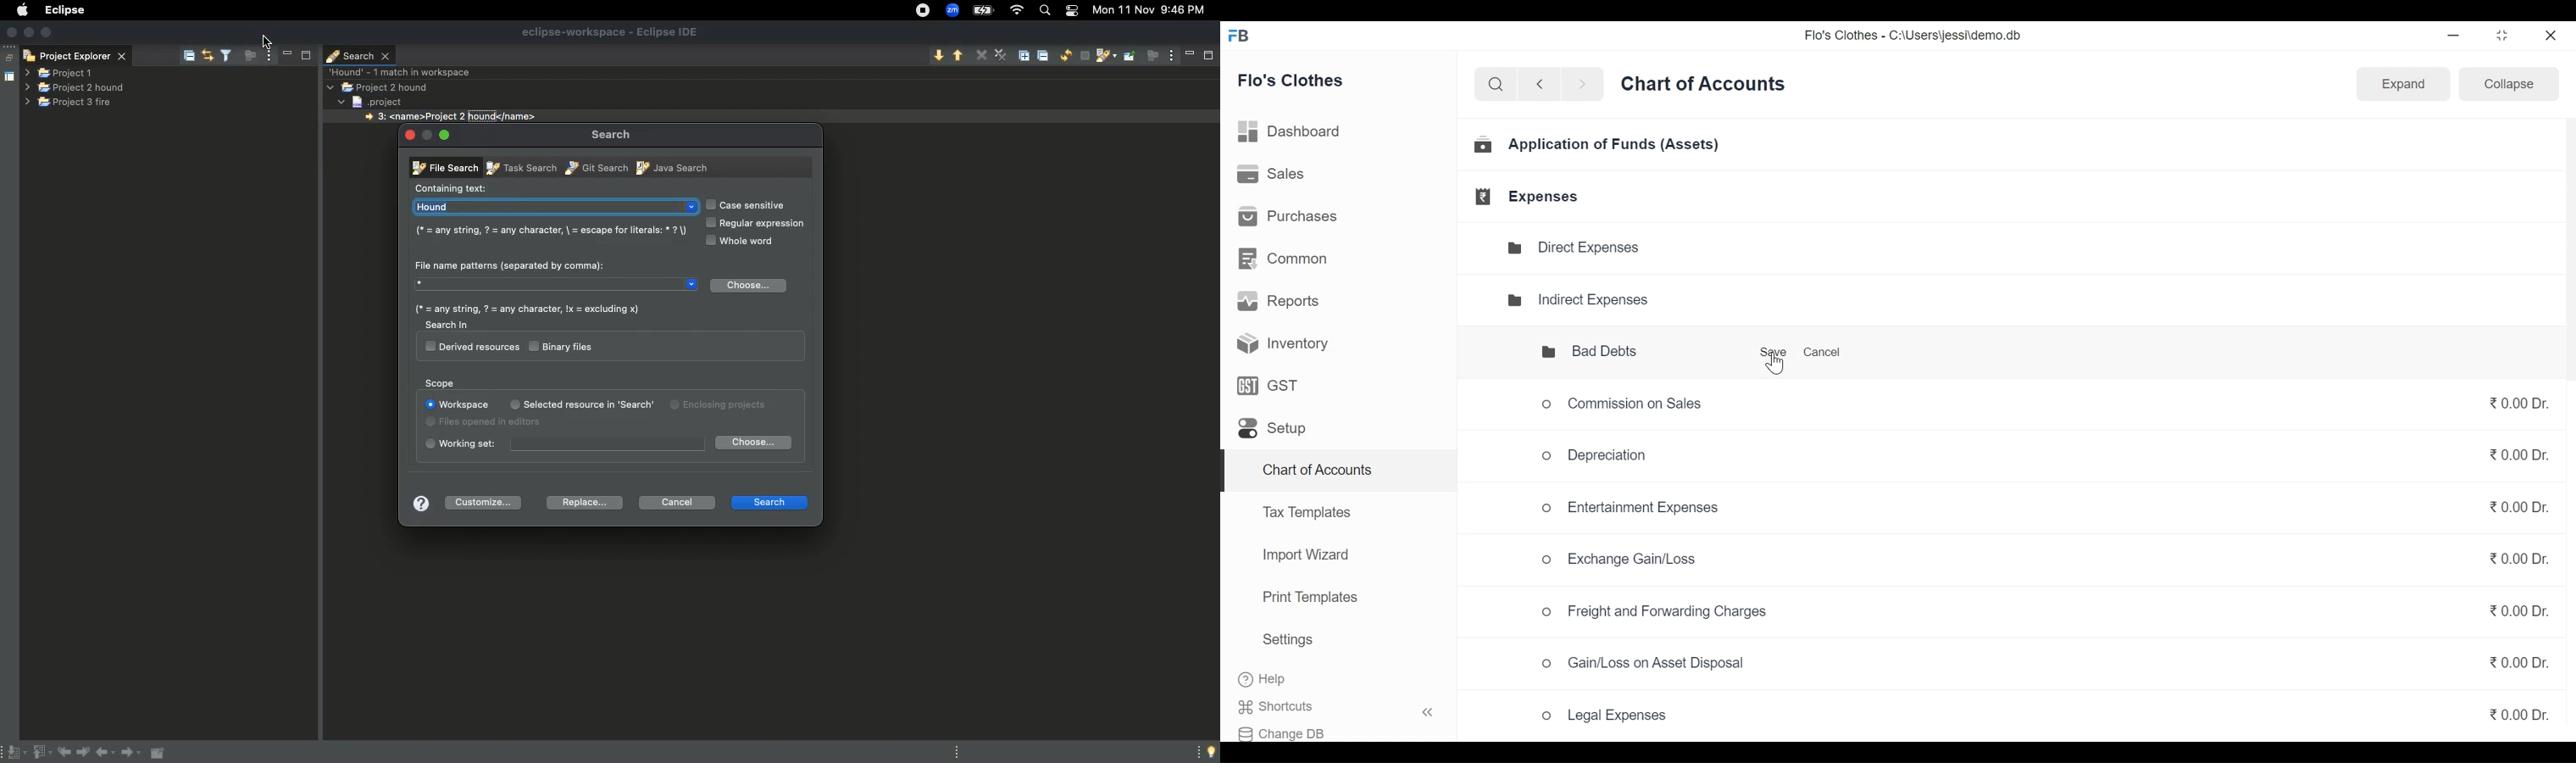 The height and width of the screenshot is (784, 2576). What do you see at coordinates (1065, 56) in the screenshot?
I see `Run the current search again` at bounding box center [1065, 56].